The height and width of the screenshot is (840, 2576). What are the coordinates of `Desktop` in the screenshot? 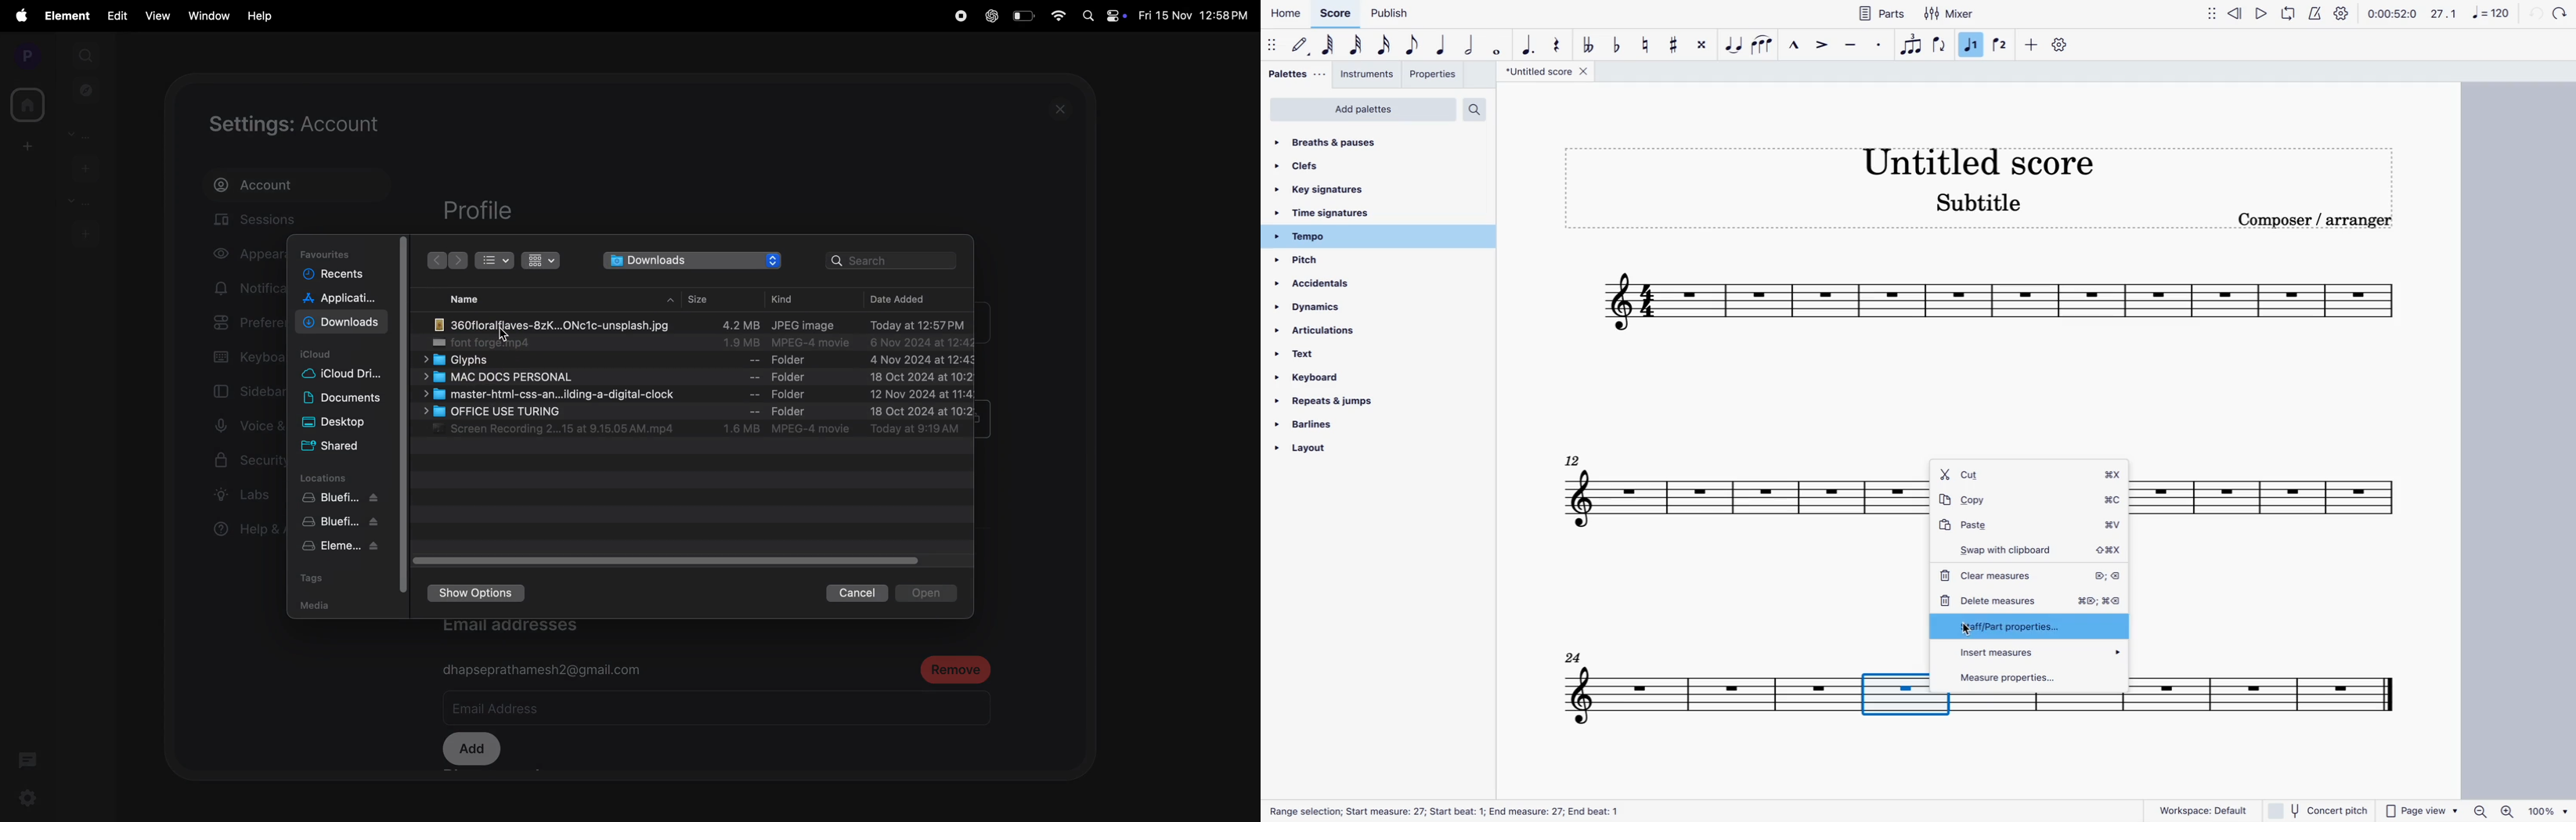 It's located at (344, 424).